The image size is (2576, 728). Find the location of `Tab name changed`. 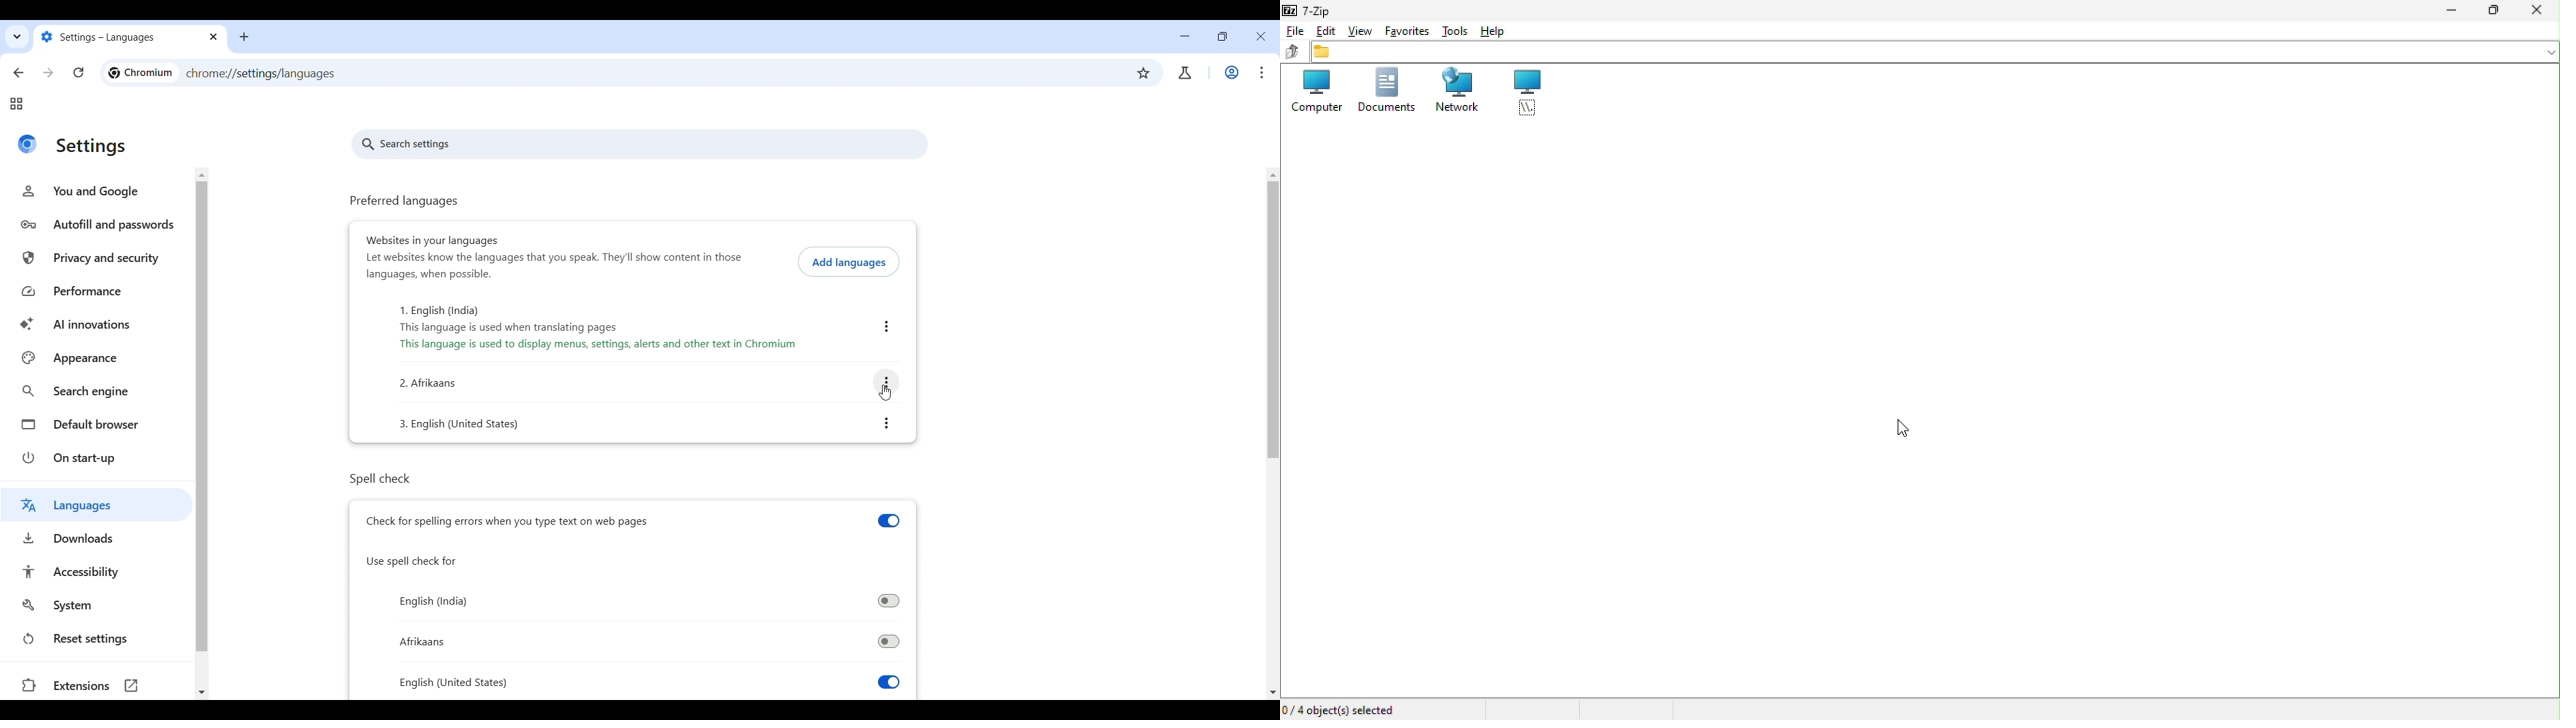

Tab name changed is located at coordinates (115, 37).